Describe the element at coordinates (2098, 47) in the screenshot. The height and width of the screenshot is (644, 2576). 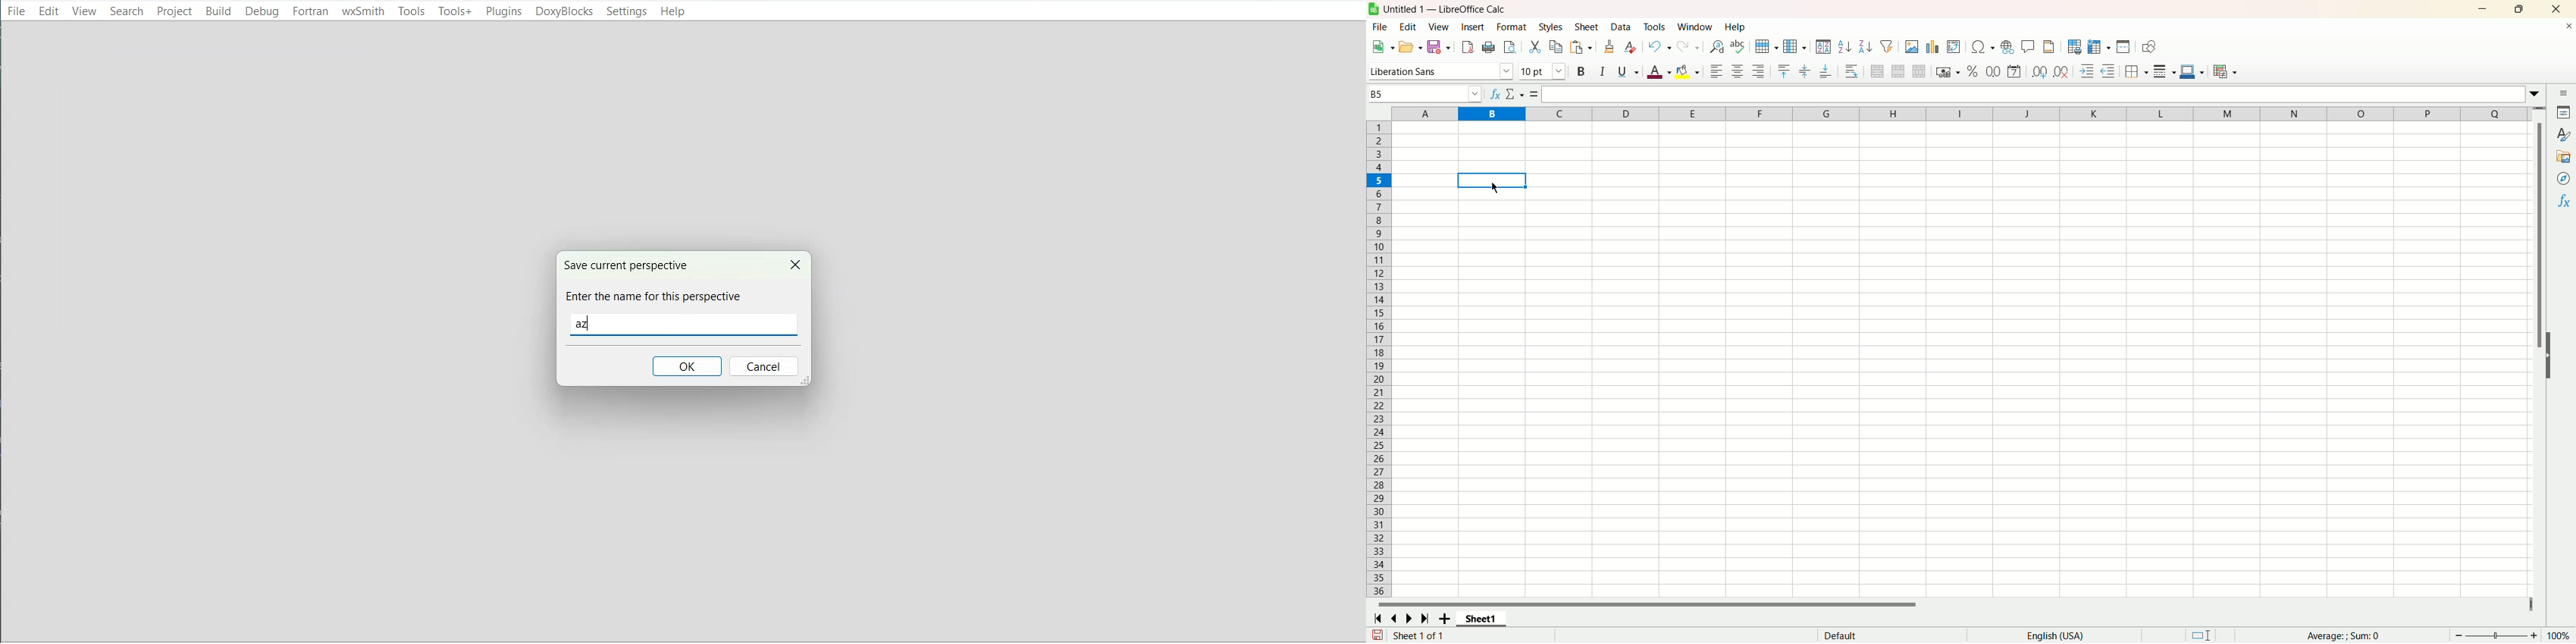
I see `freeze rows and column` at that location.